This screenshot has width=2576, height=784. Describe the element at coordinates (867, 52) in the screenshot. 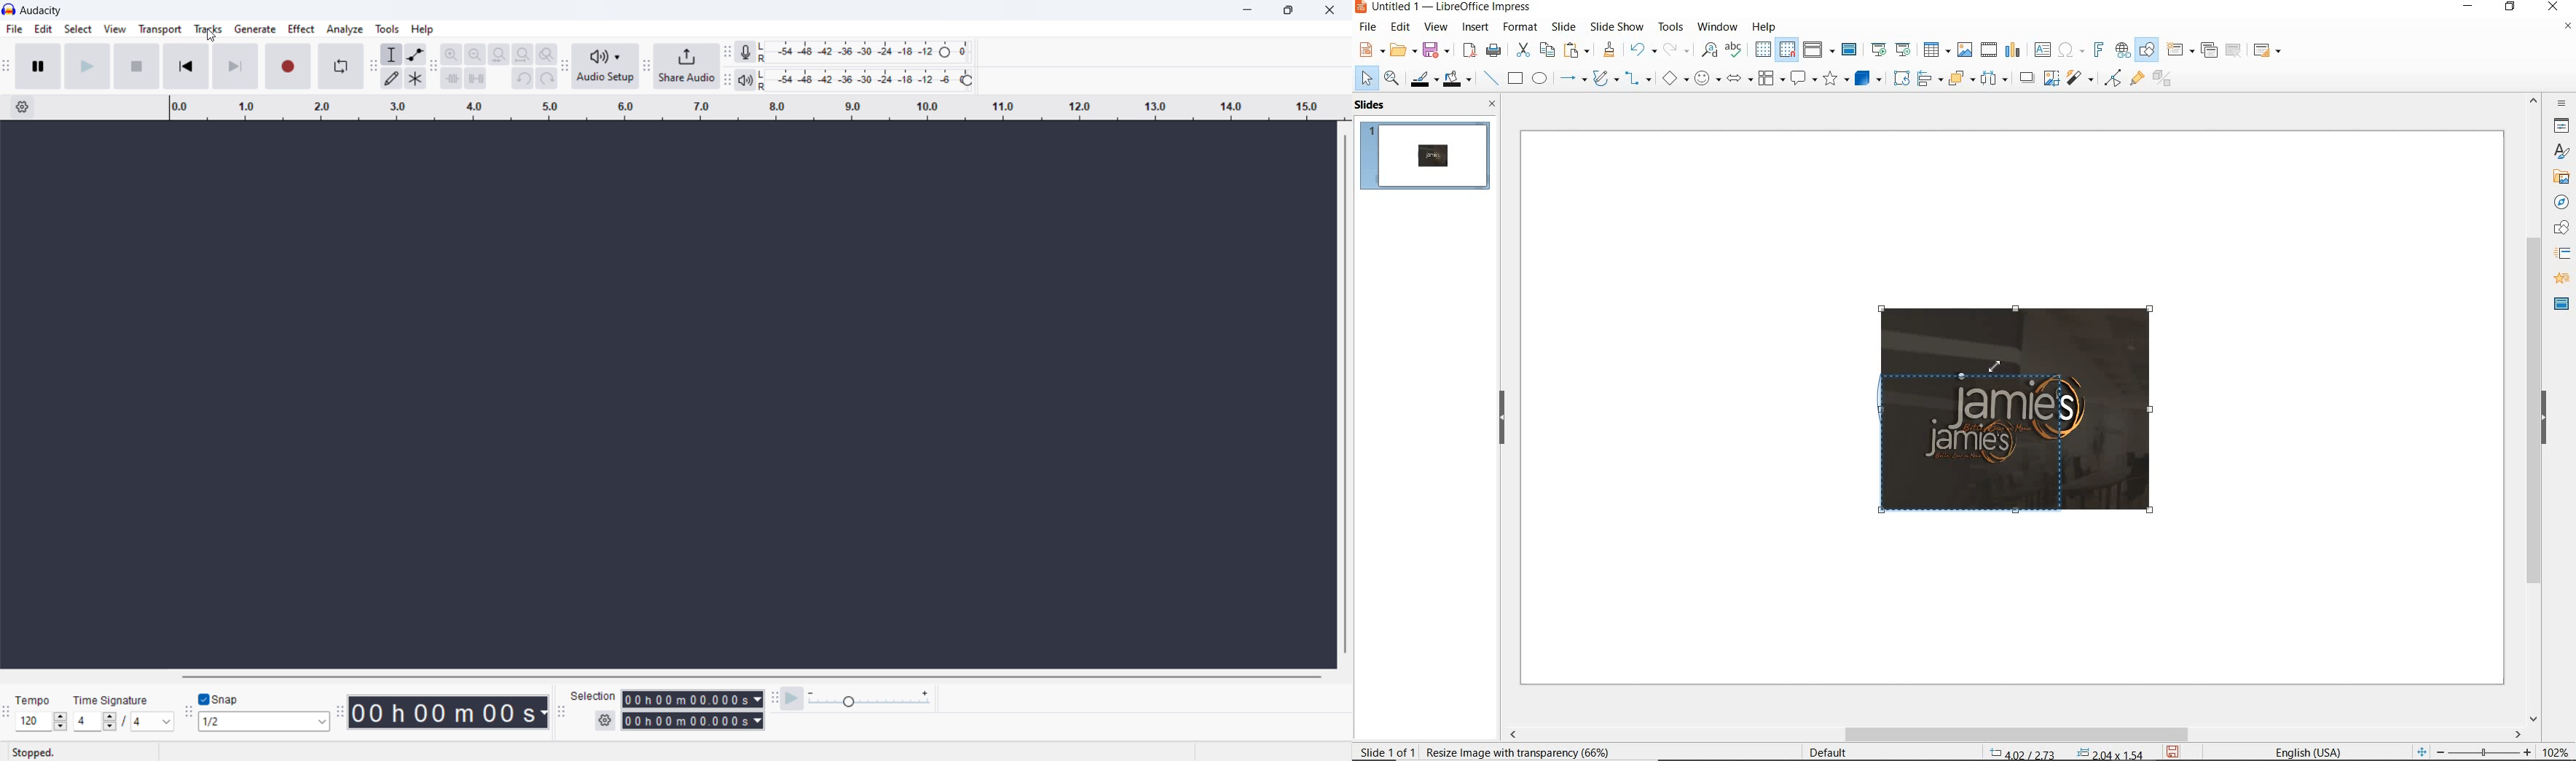

I see `recording level` at that location.